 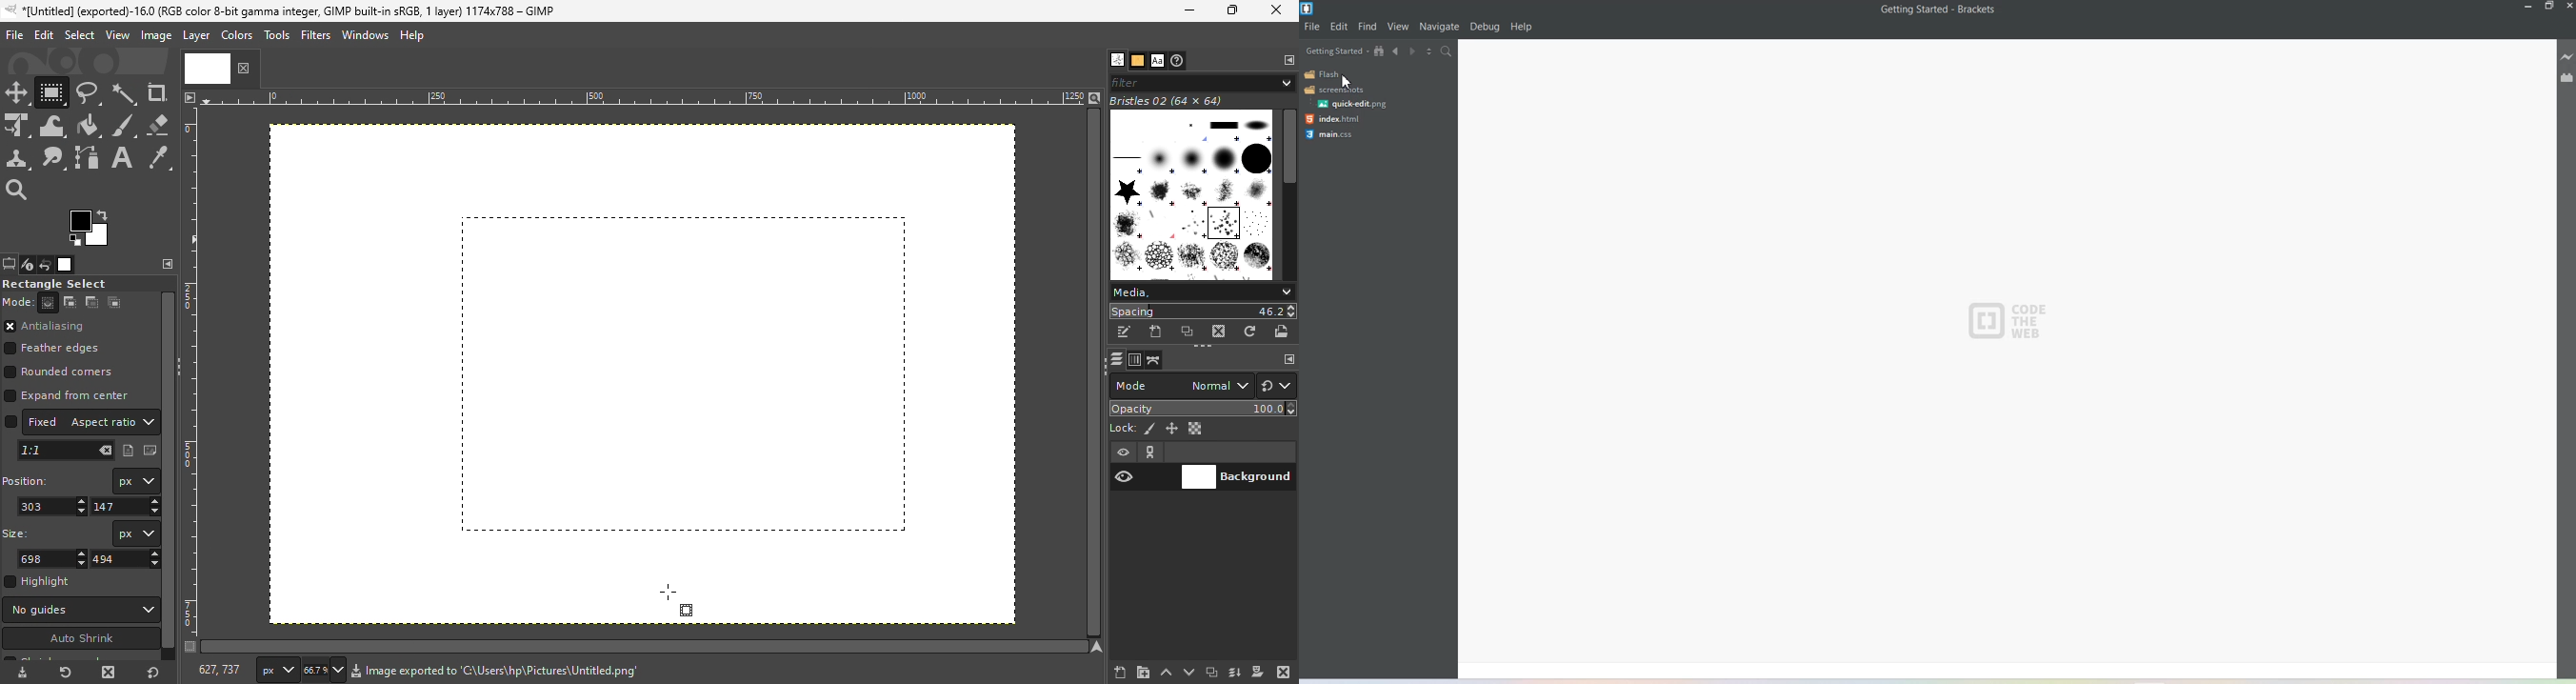 I want to click on visibility, so click(x=1124, y=477).